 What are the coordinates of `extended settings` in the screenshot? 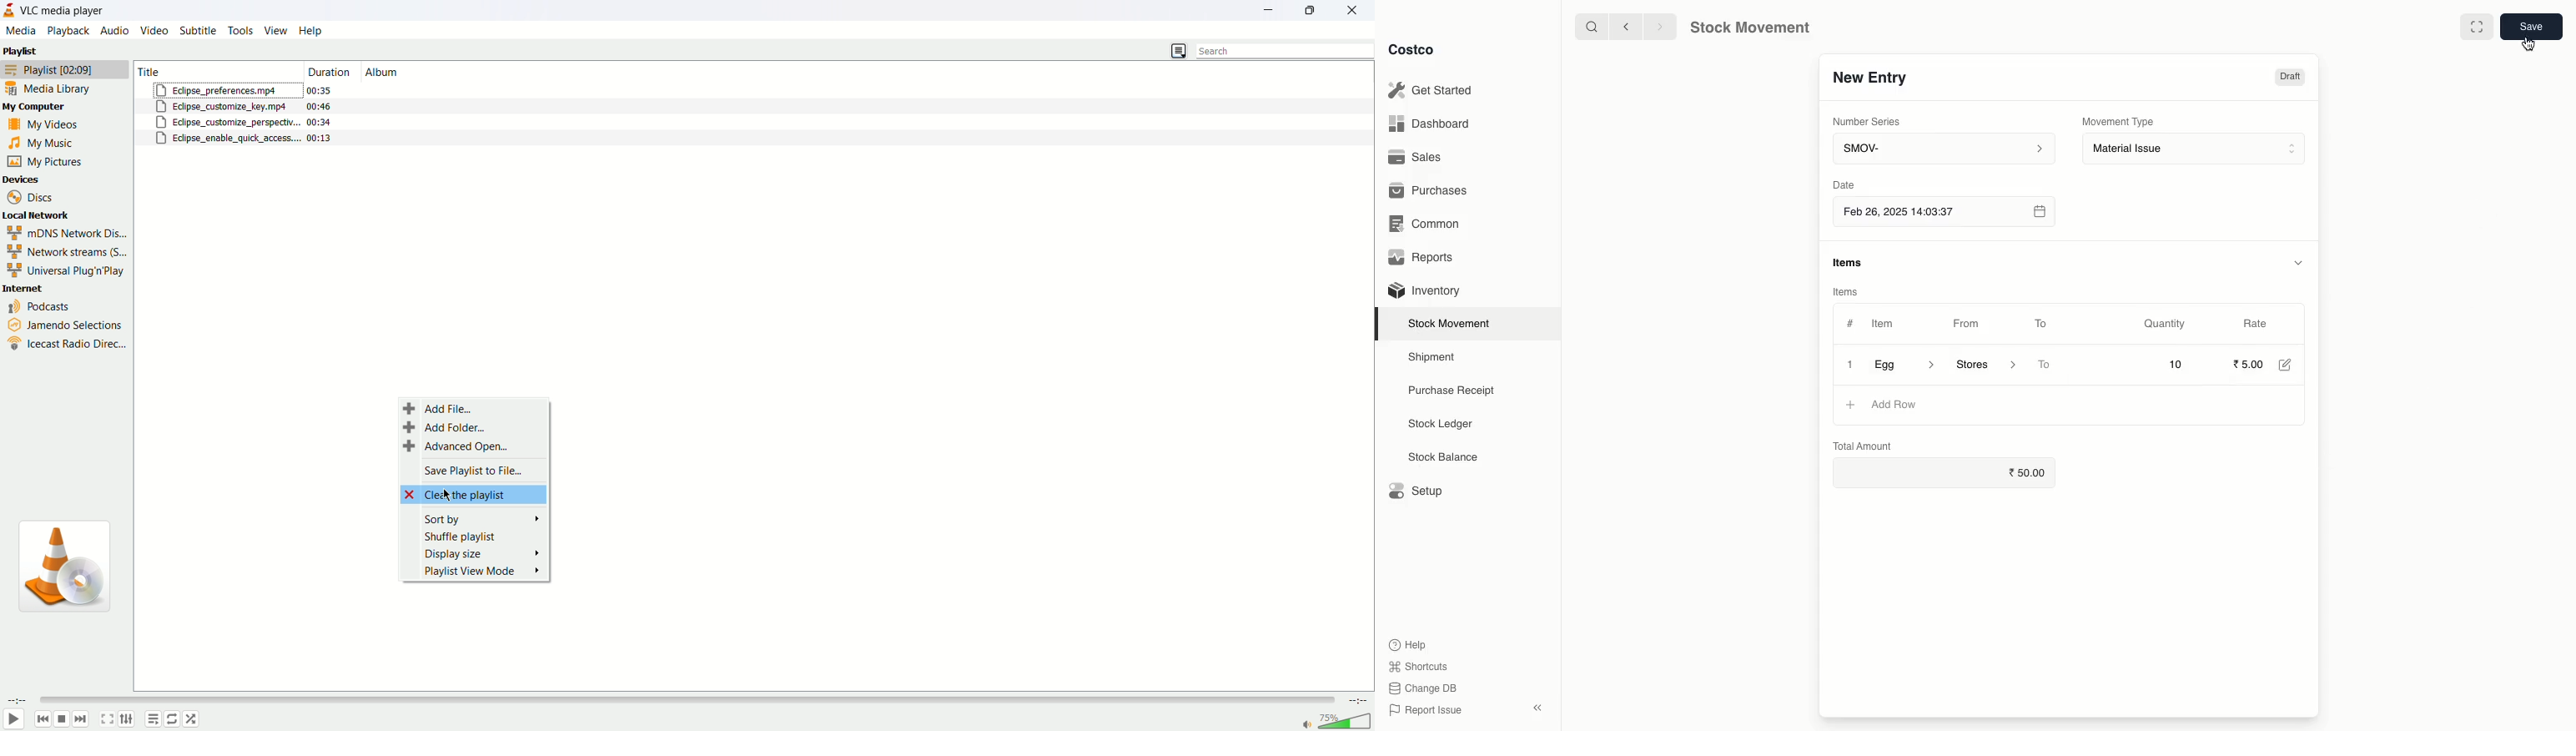 It's located at (127, 719).